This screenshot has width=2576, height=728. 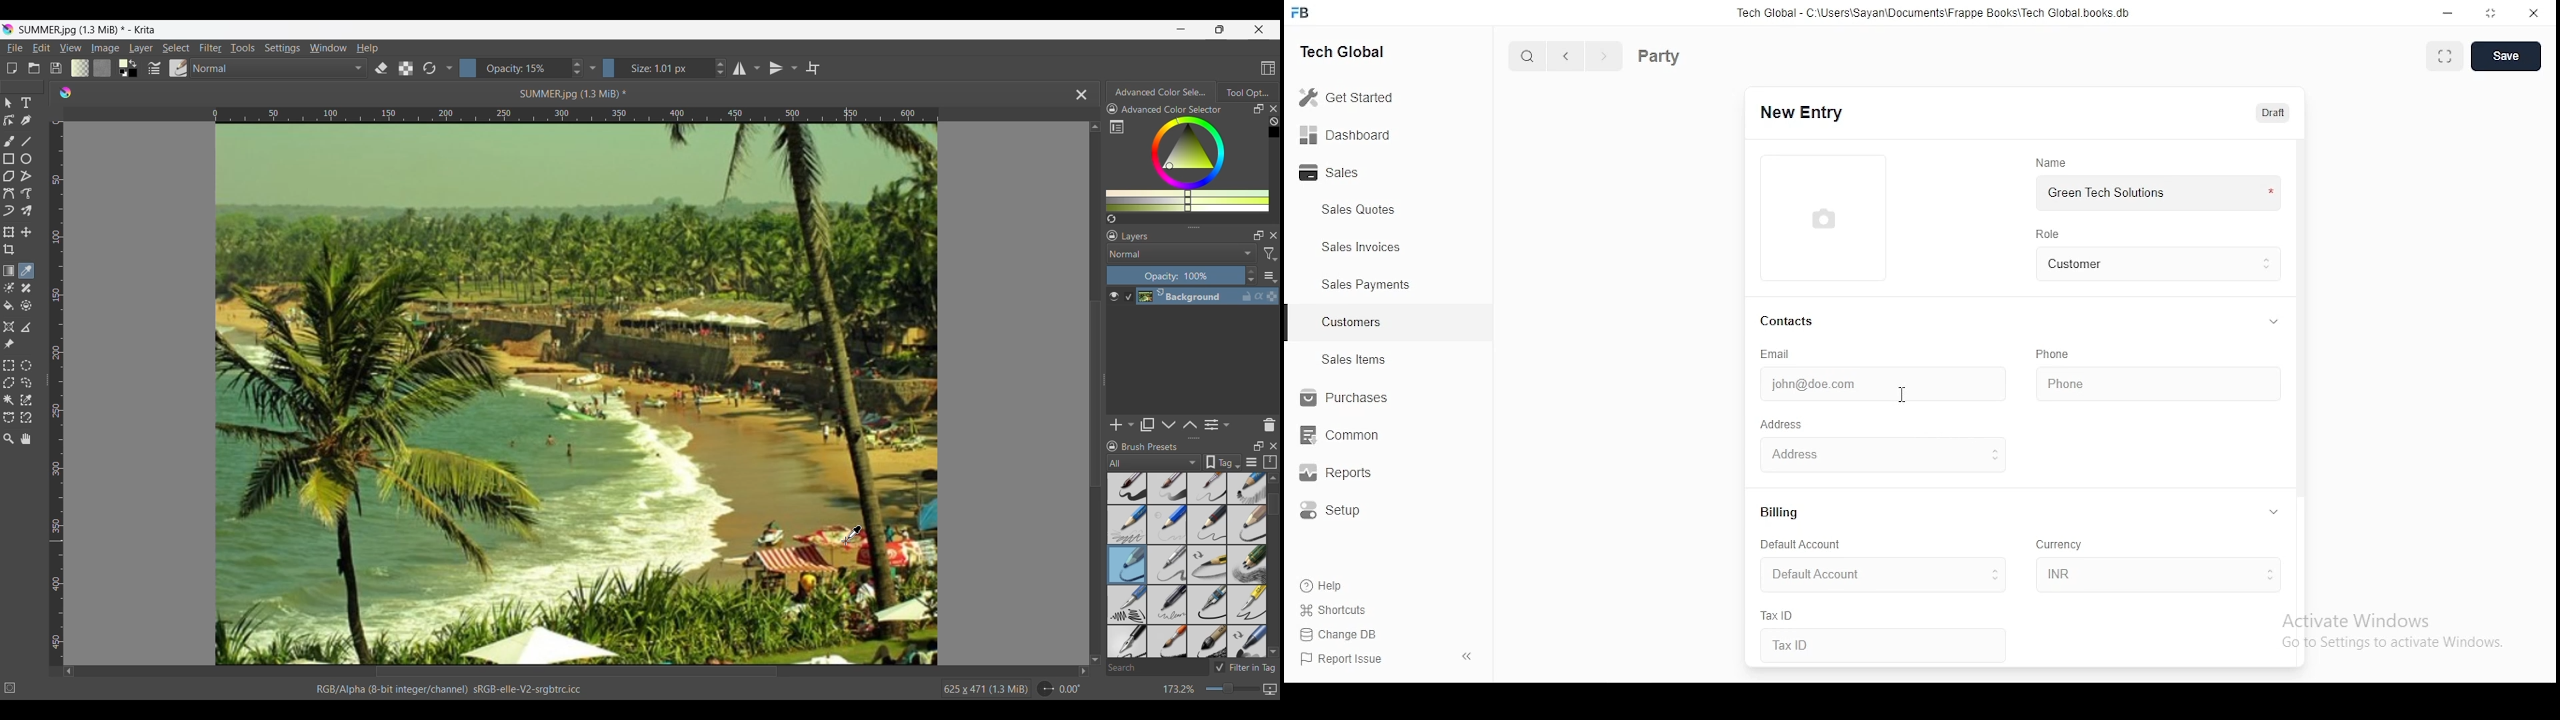 What do you see at coordinates (1788, 322) in the screenshot?
I see `contacts` at bounding box center [1788, 322].